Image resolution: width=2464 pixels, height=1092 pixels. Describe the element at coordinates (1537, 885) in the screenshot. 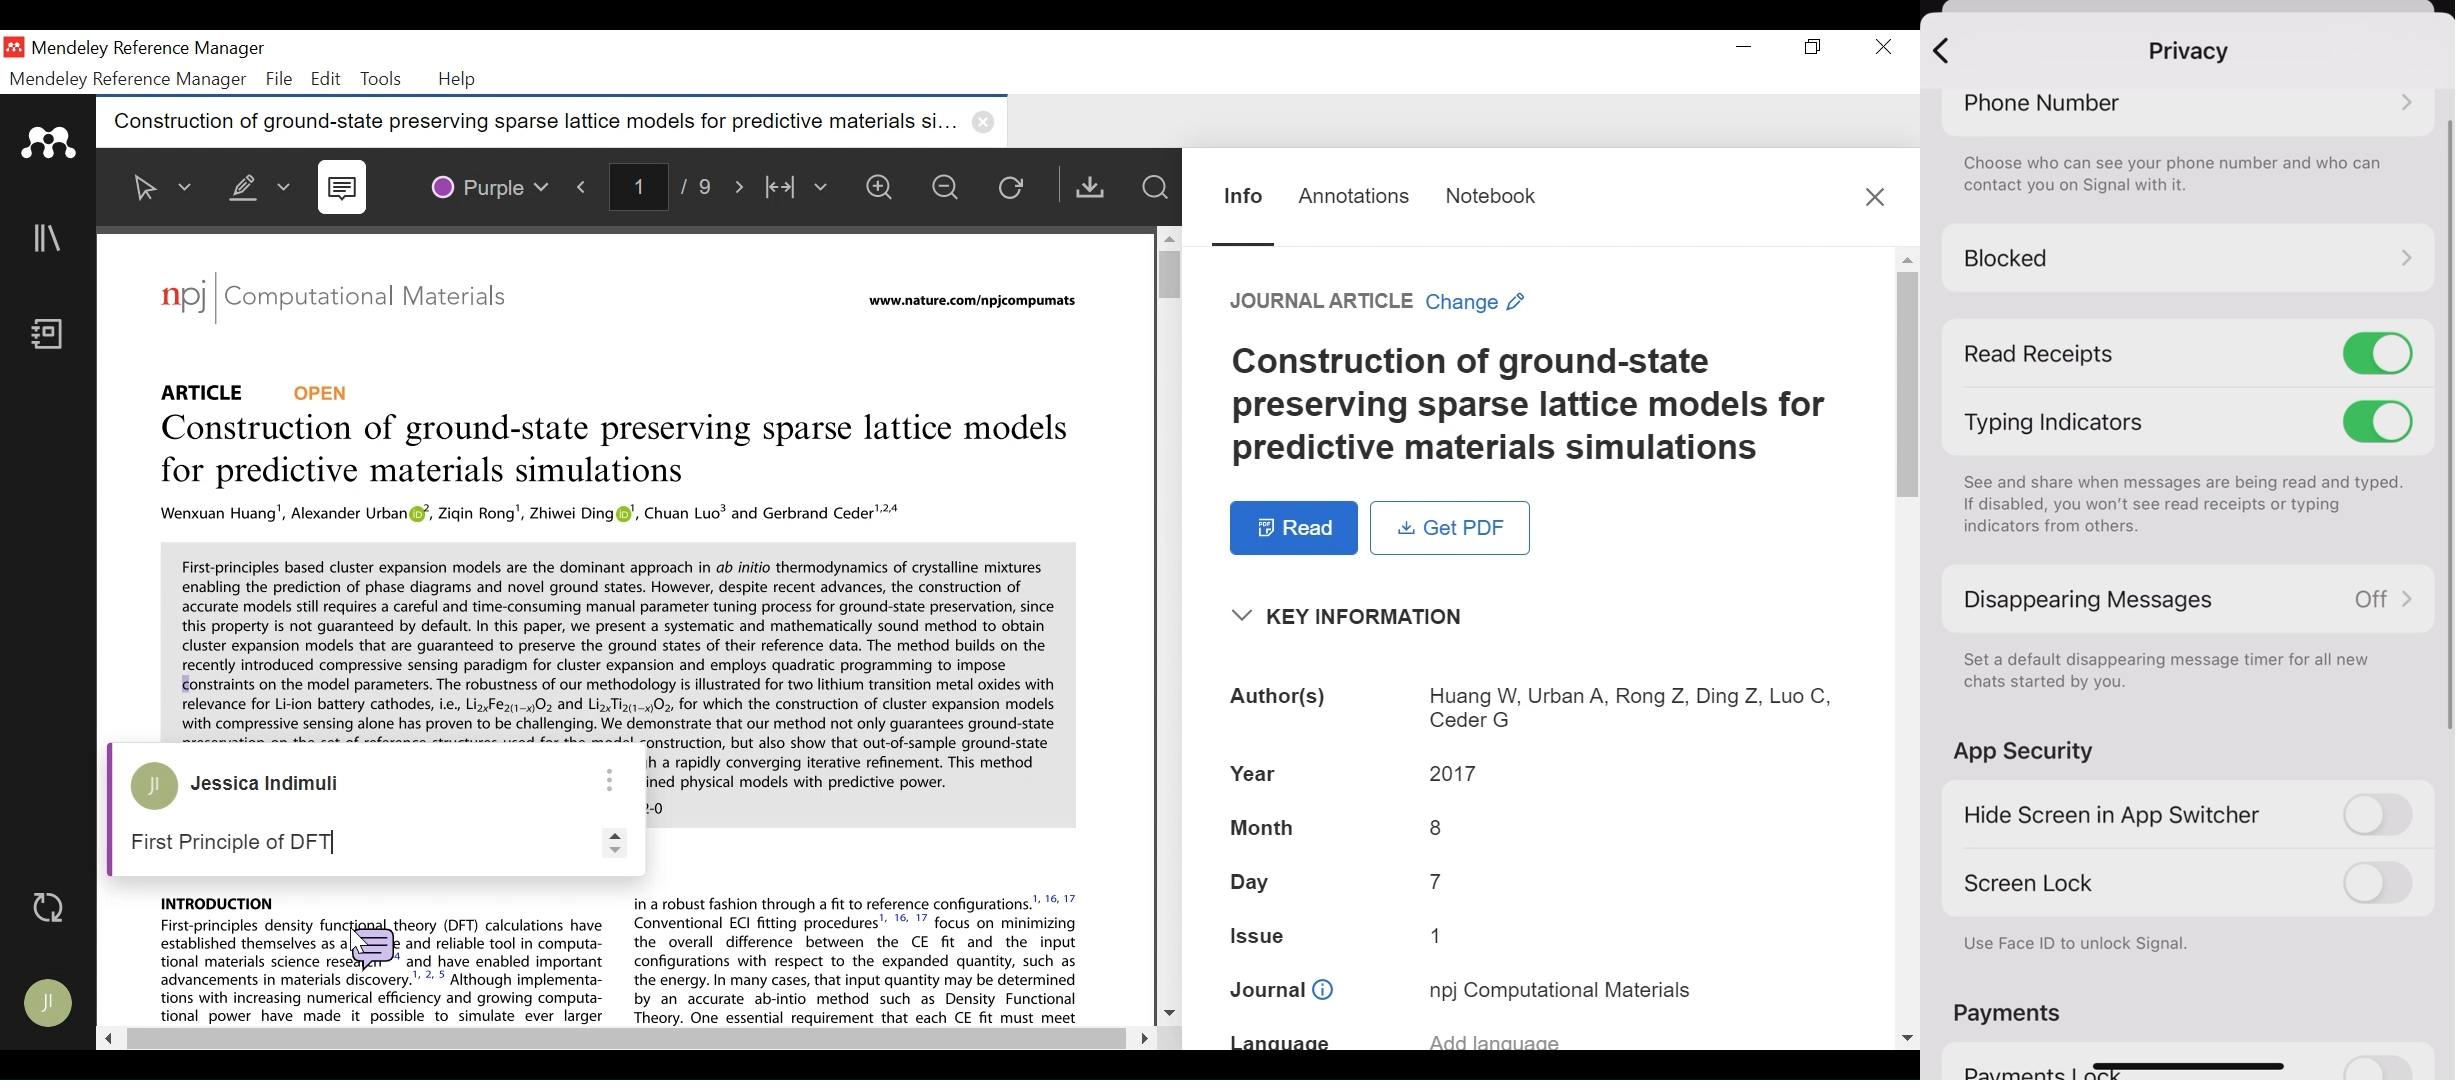

I see `Day` at that location.